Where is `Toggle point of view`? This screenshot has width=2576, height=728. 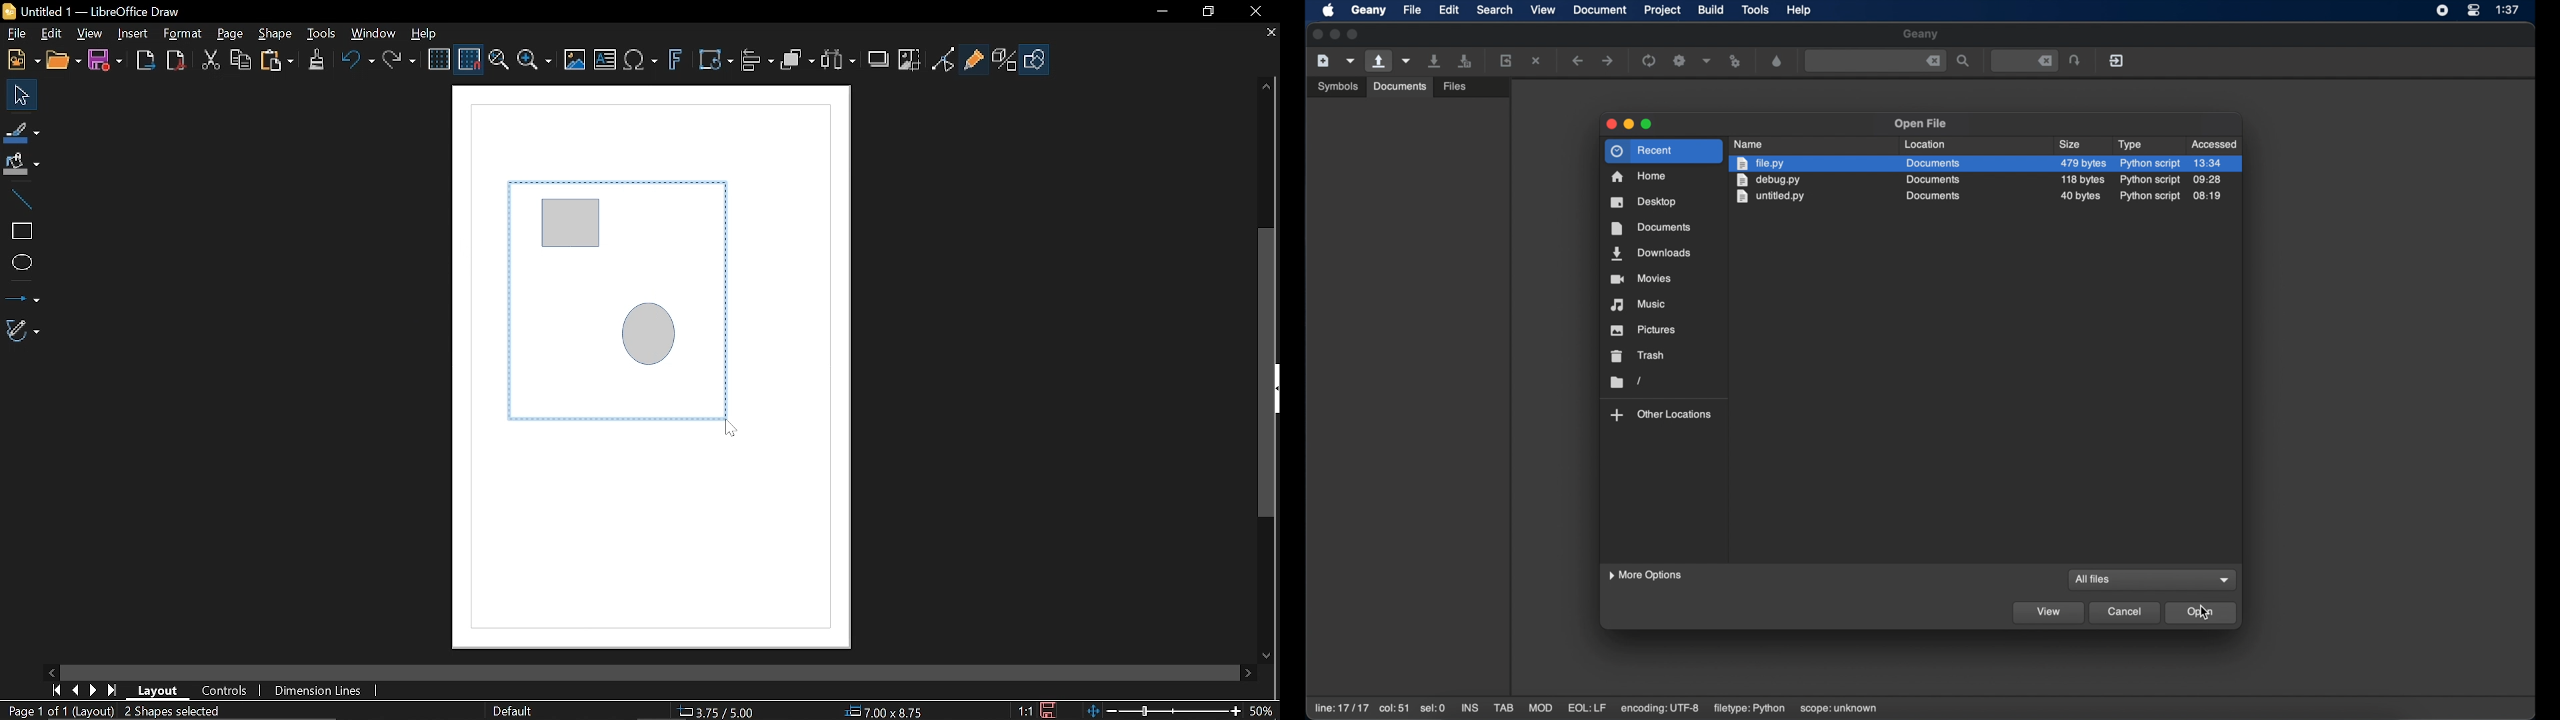 Toggle point of view is located at coordinates (943, 61).